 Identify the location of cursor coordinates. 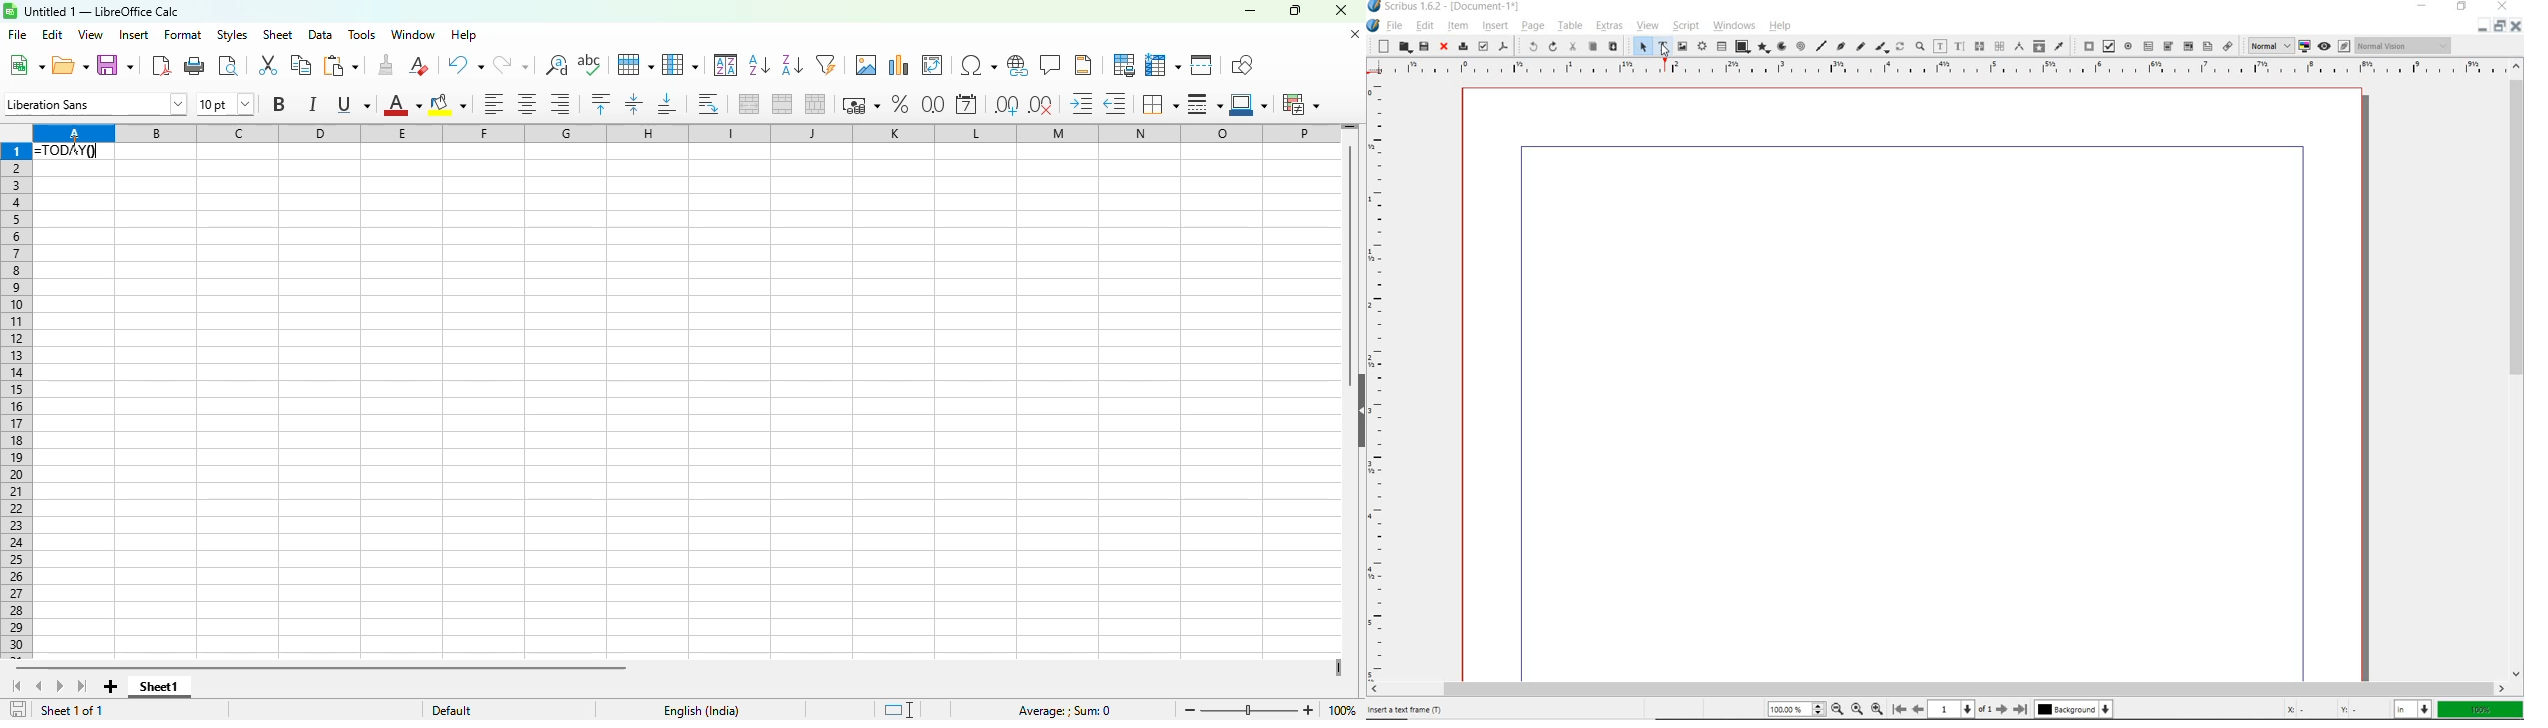
(2332, 709).